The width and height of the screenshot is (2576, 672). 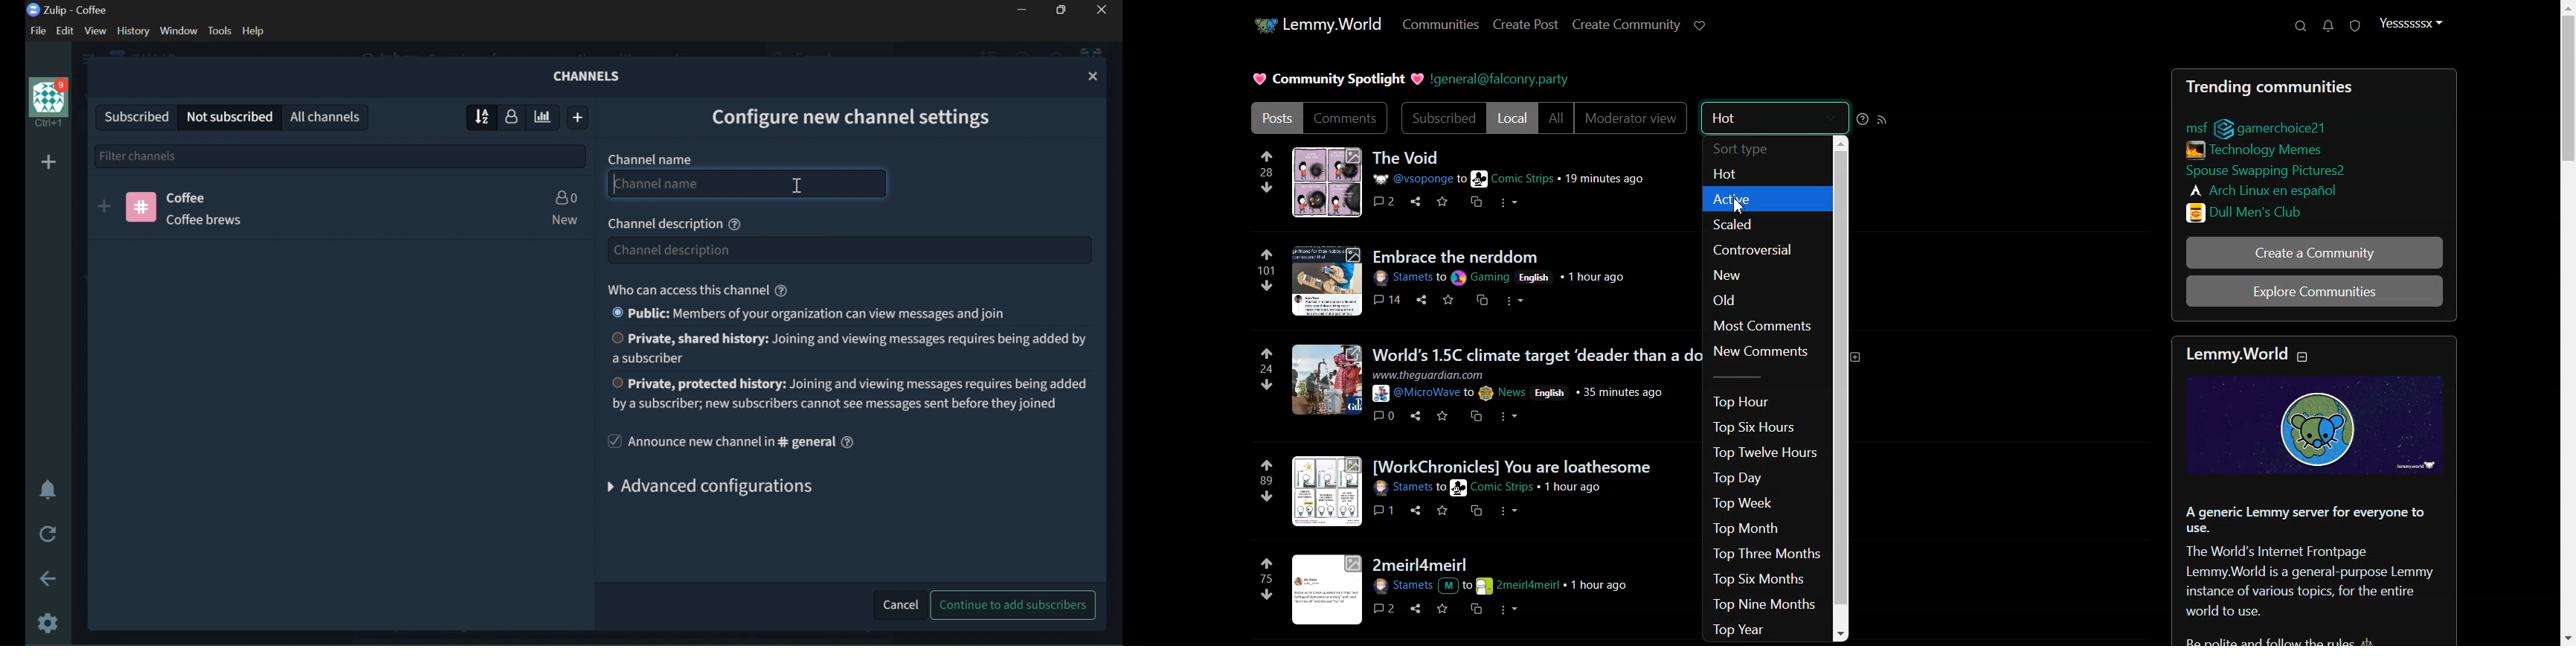 I want to click on save, so click(x=1444, y=414).